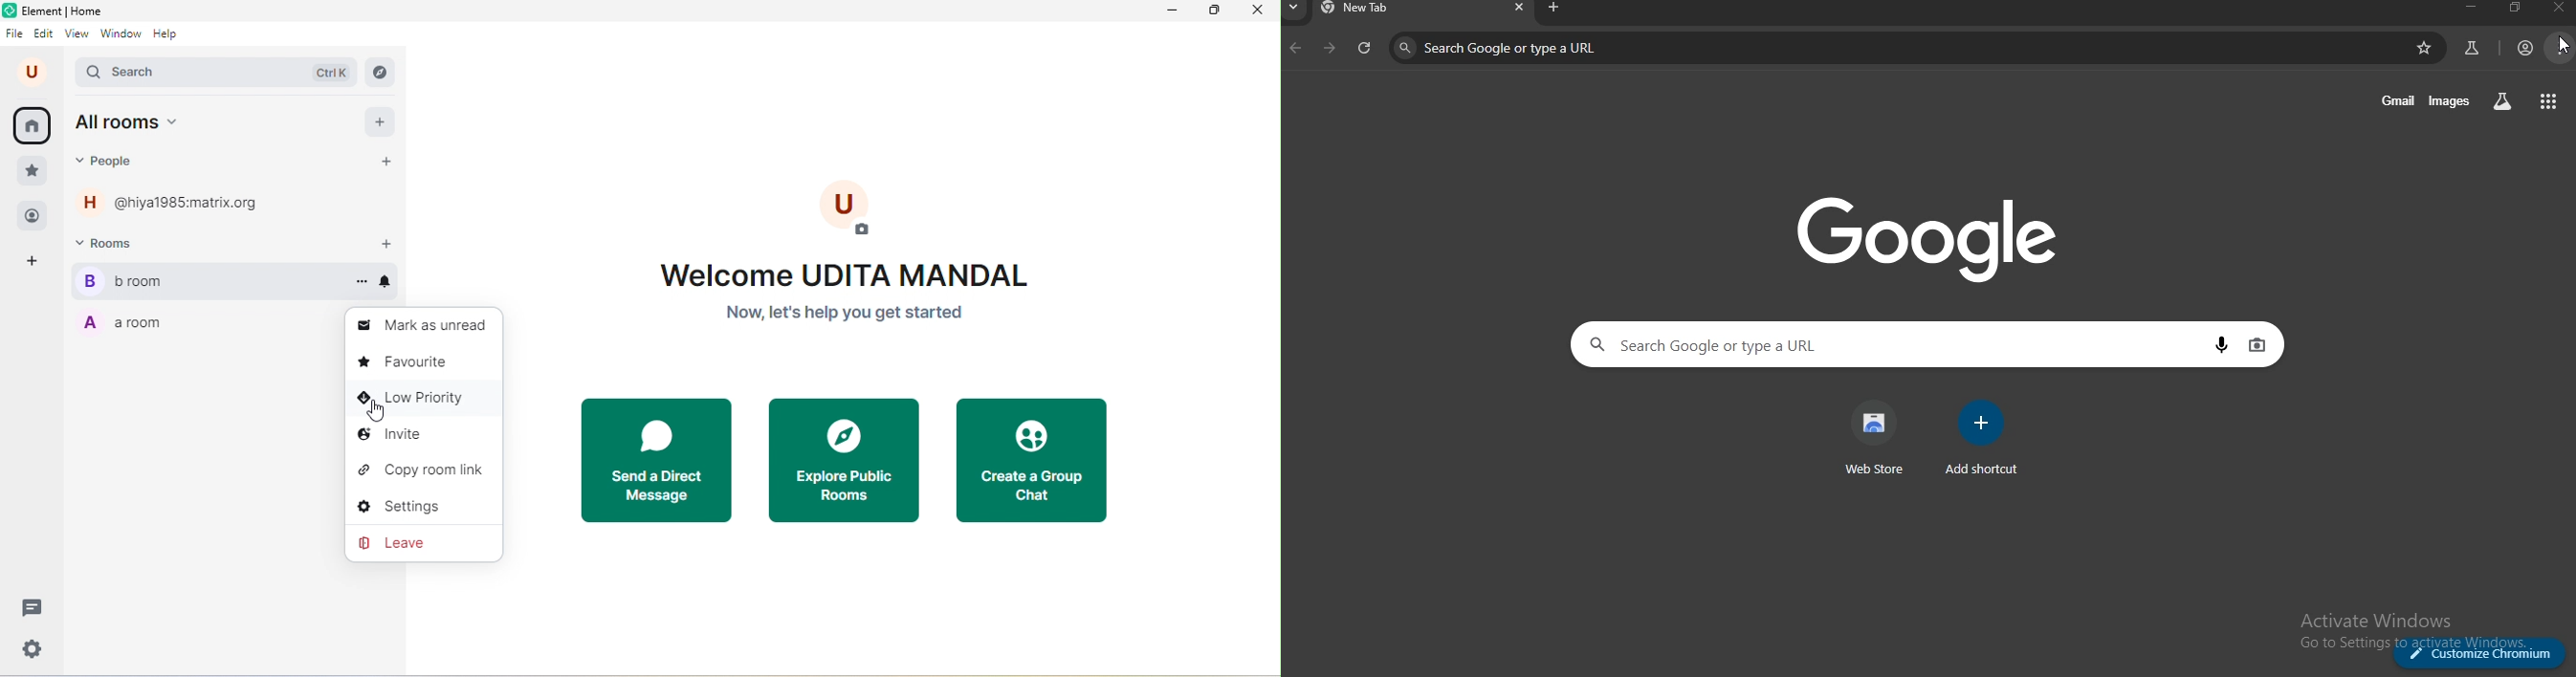  I want to click on start a chat, so click(386, 165).